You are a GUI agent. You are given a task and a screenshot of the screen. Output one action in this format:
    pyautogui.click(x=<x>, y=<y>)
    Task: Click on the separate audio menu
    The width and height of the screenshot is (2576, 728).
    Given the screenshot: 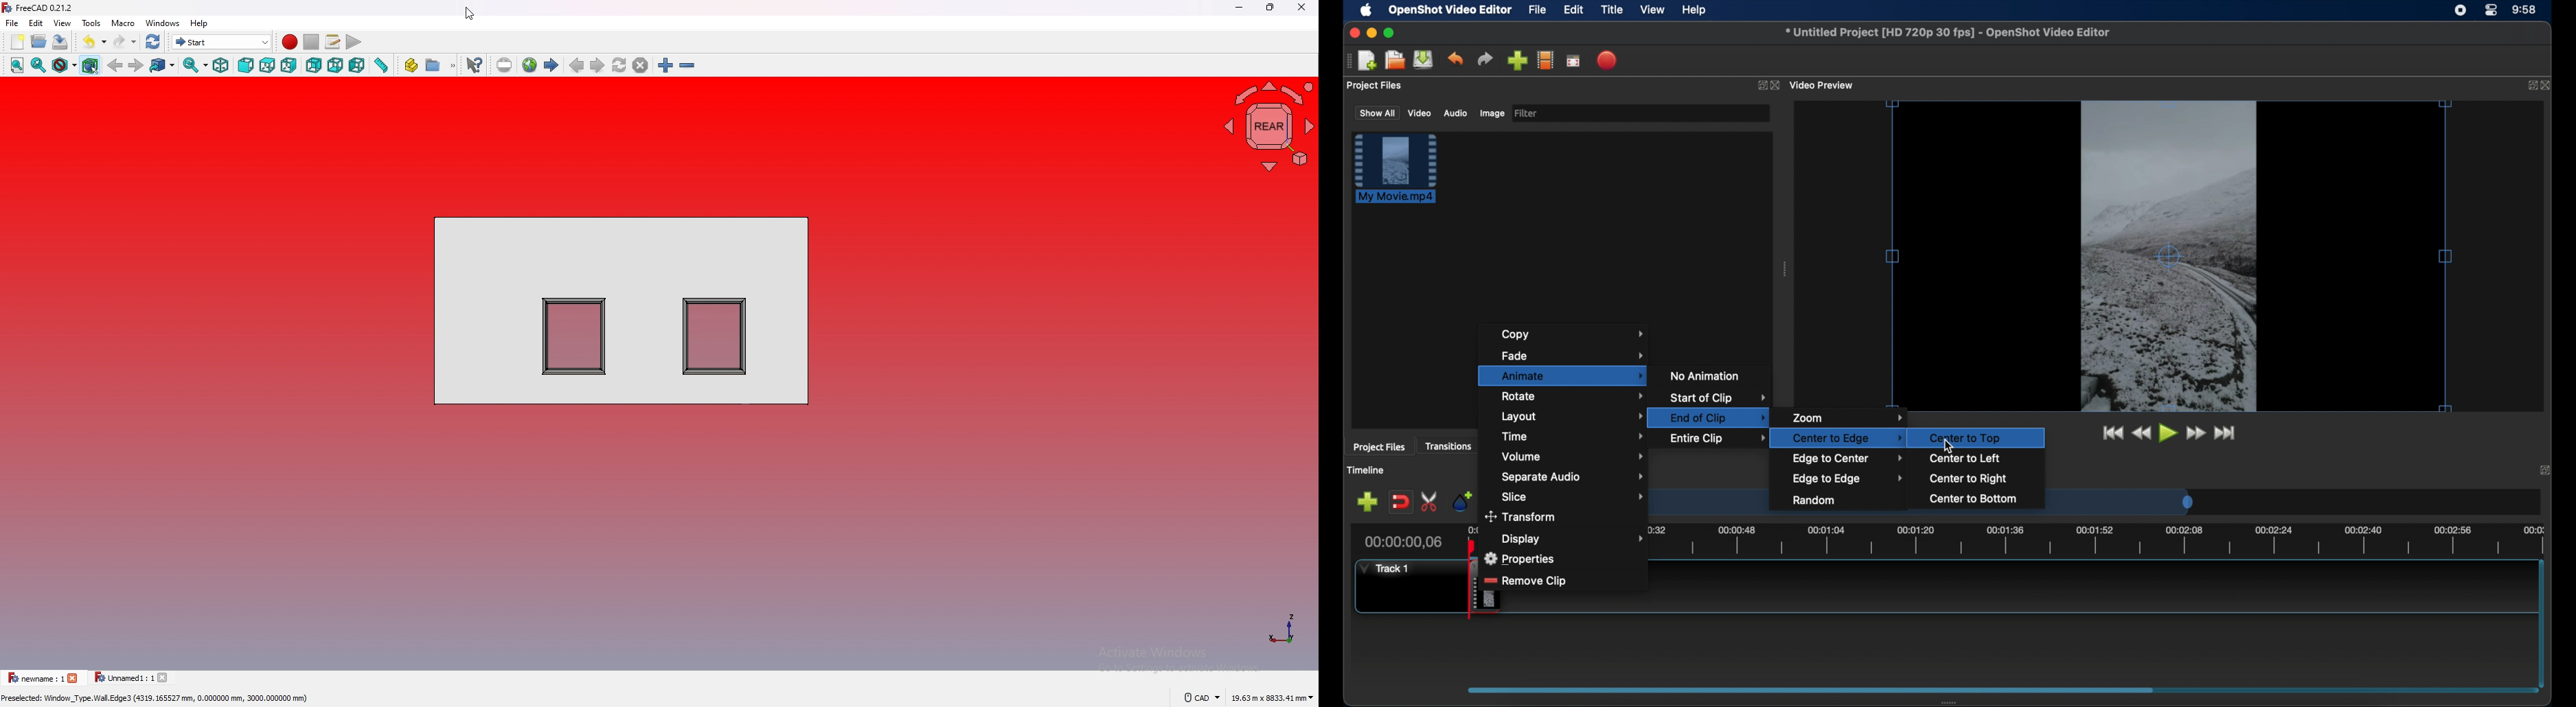 What is the action you would take?
    pyautogui.click(x=1573, y=478)
    